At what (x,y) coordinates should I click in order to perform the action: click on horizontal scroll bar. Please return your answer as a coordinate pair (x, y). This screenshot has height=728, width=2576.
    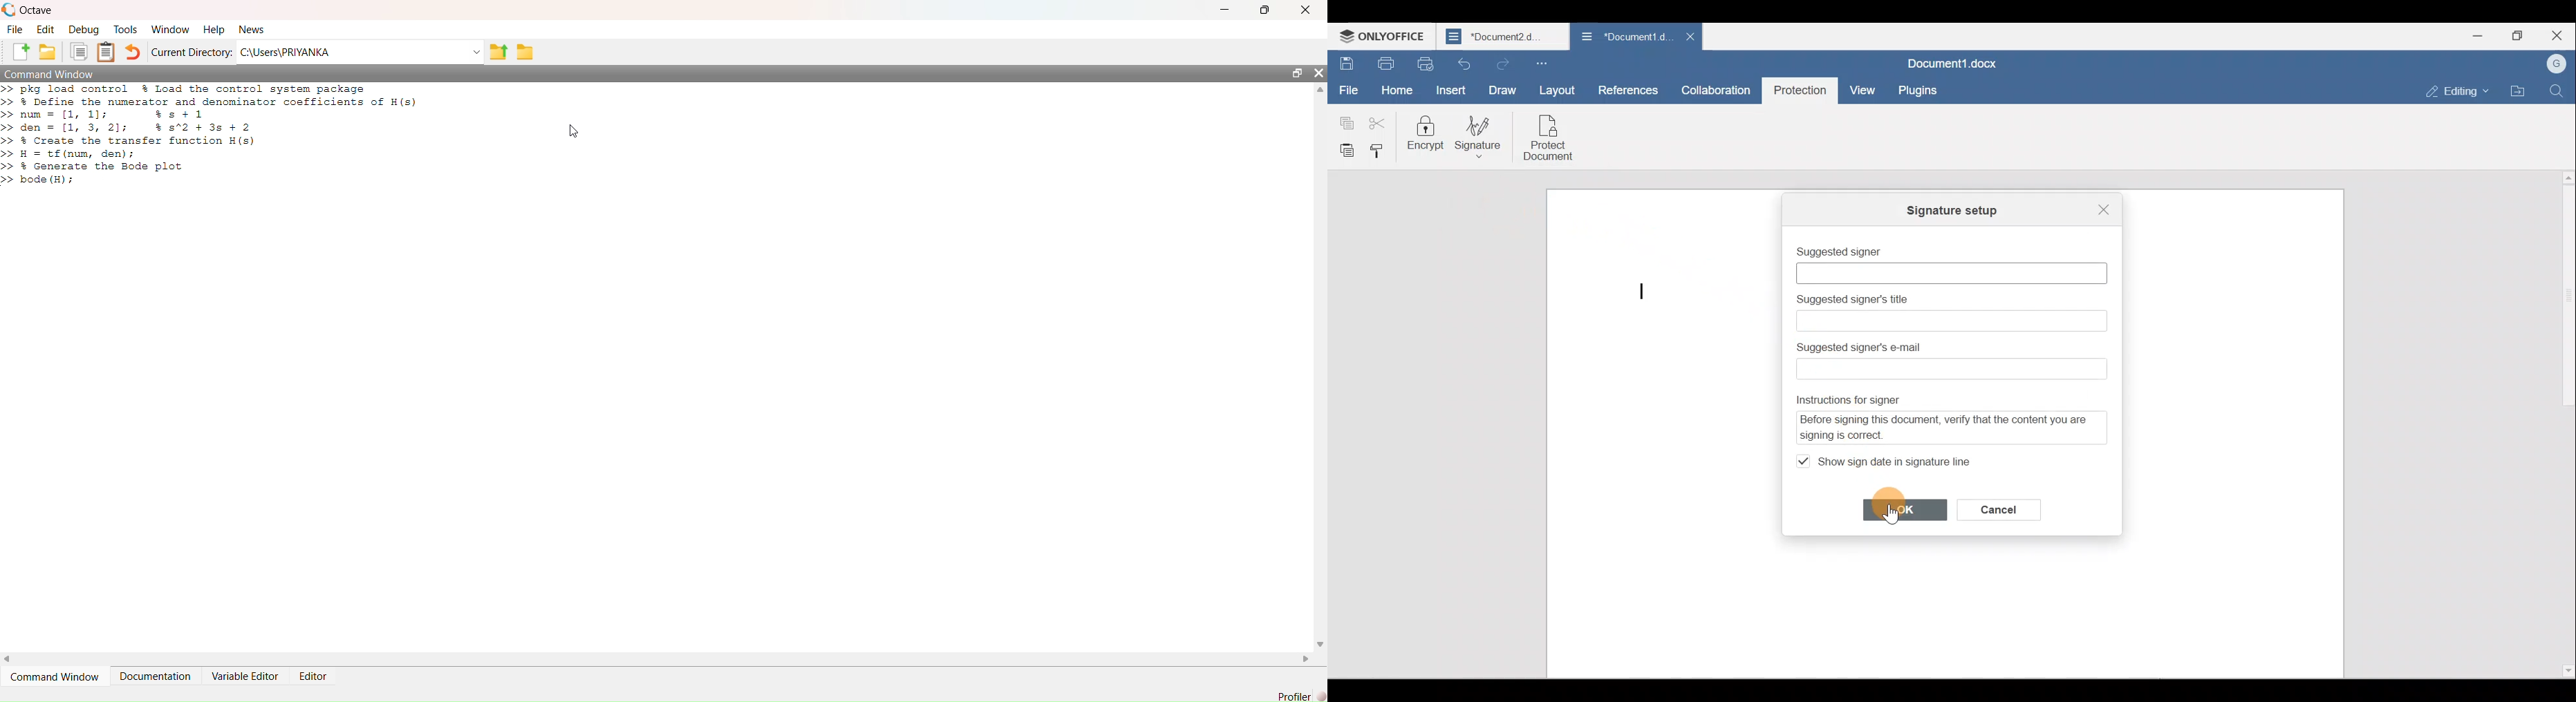
    Looking at the image, I should click on (657, 658).